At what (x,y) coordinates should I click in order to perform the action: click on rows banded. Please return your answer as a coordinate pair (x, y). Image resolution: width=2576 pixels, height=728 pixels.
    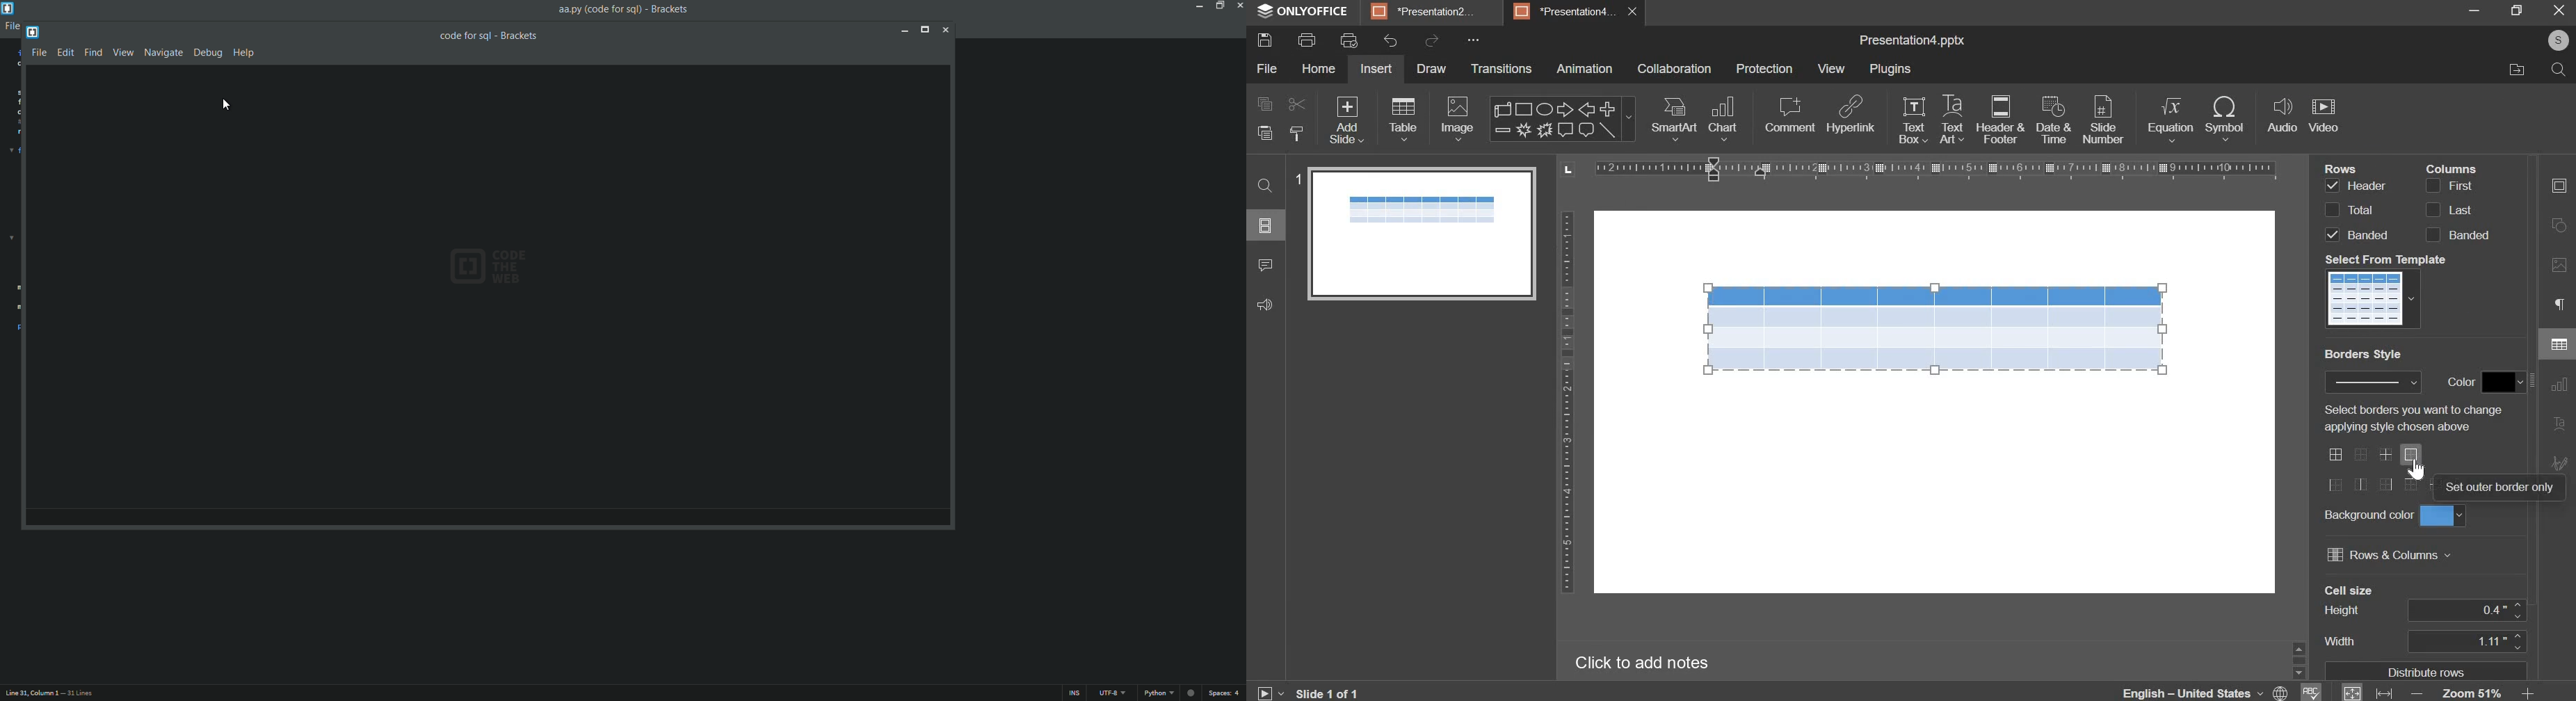
    Looking at the image, I should click on (2334, 235).